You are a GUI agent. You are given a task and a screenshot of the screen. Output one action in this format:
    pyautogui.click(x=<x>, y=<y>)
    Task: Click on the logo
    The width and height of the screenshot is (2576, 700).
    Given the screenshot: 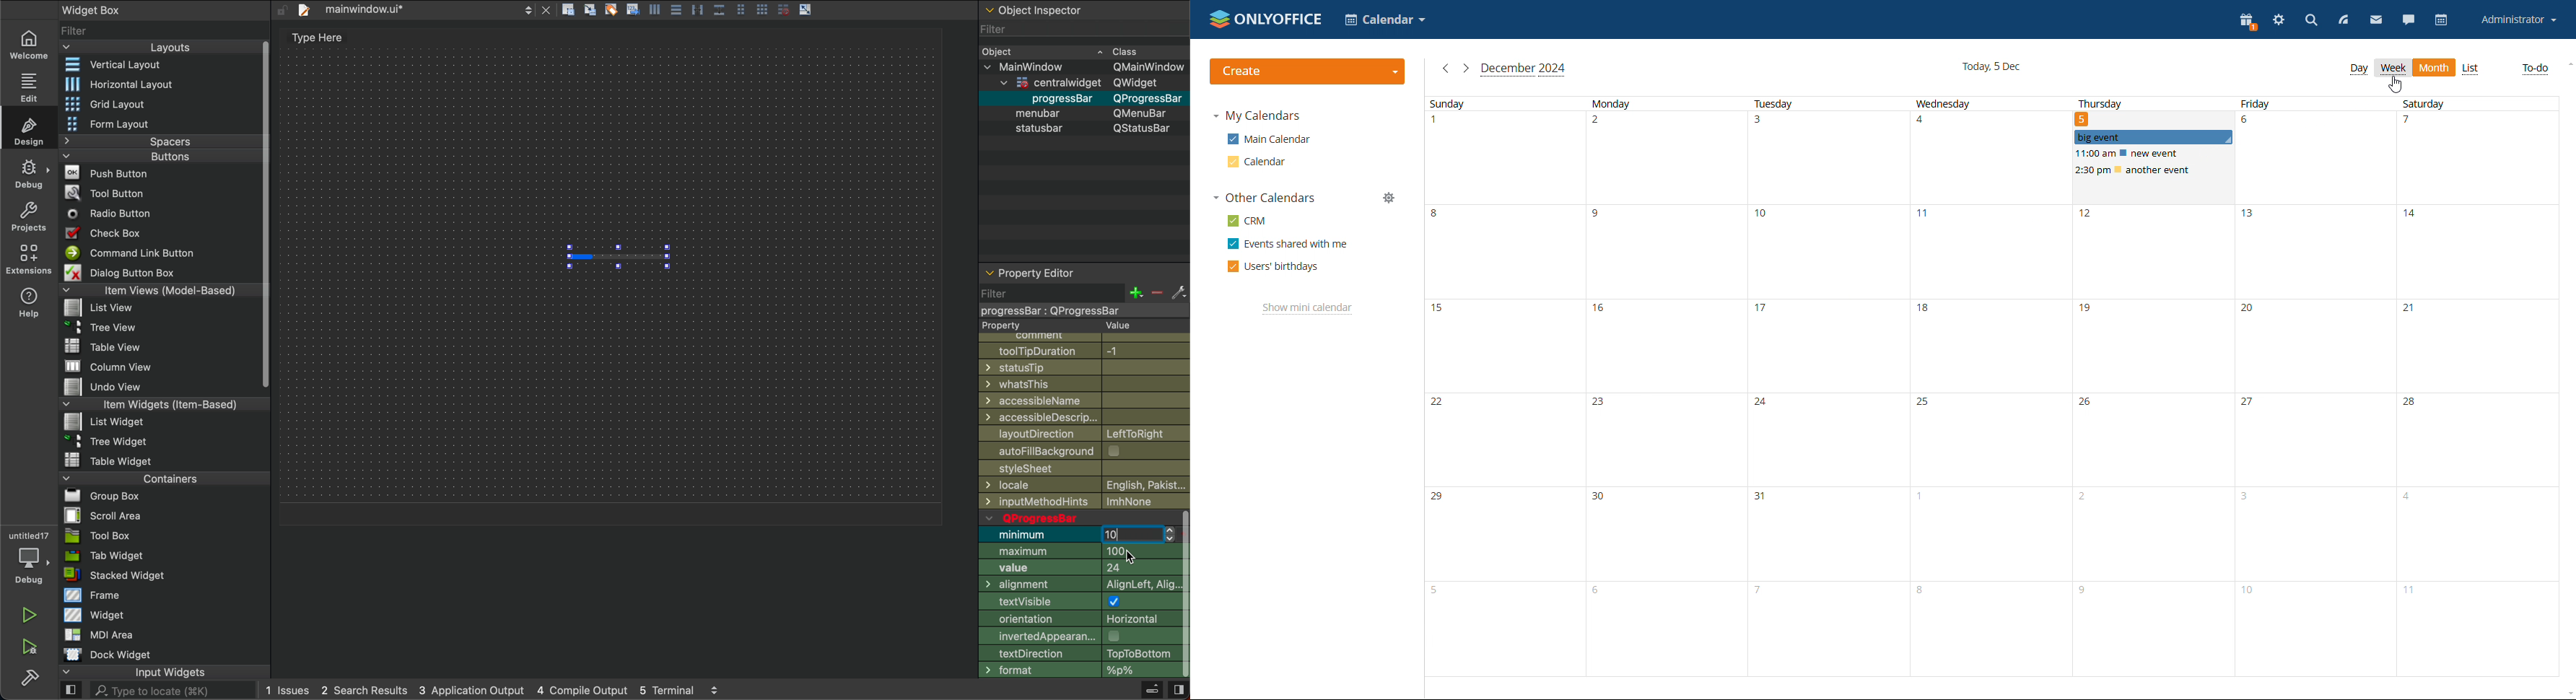 What is the action you would take?
    pyautogui.click(x=1266, y=19)
    